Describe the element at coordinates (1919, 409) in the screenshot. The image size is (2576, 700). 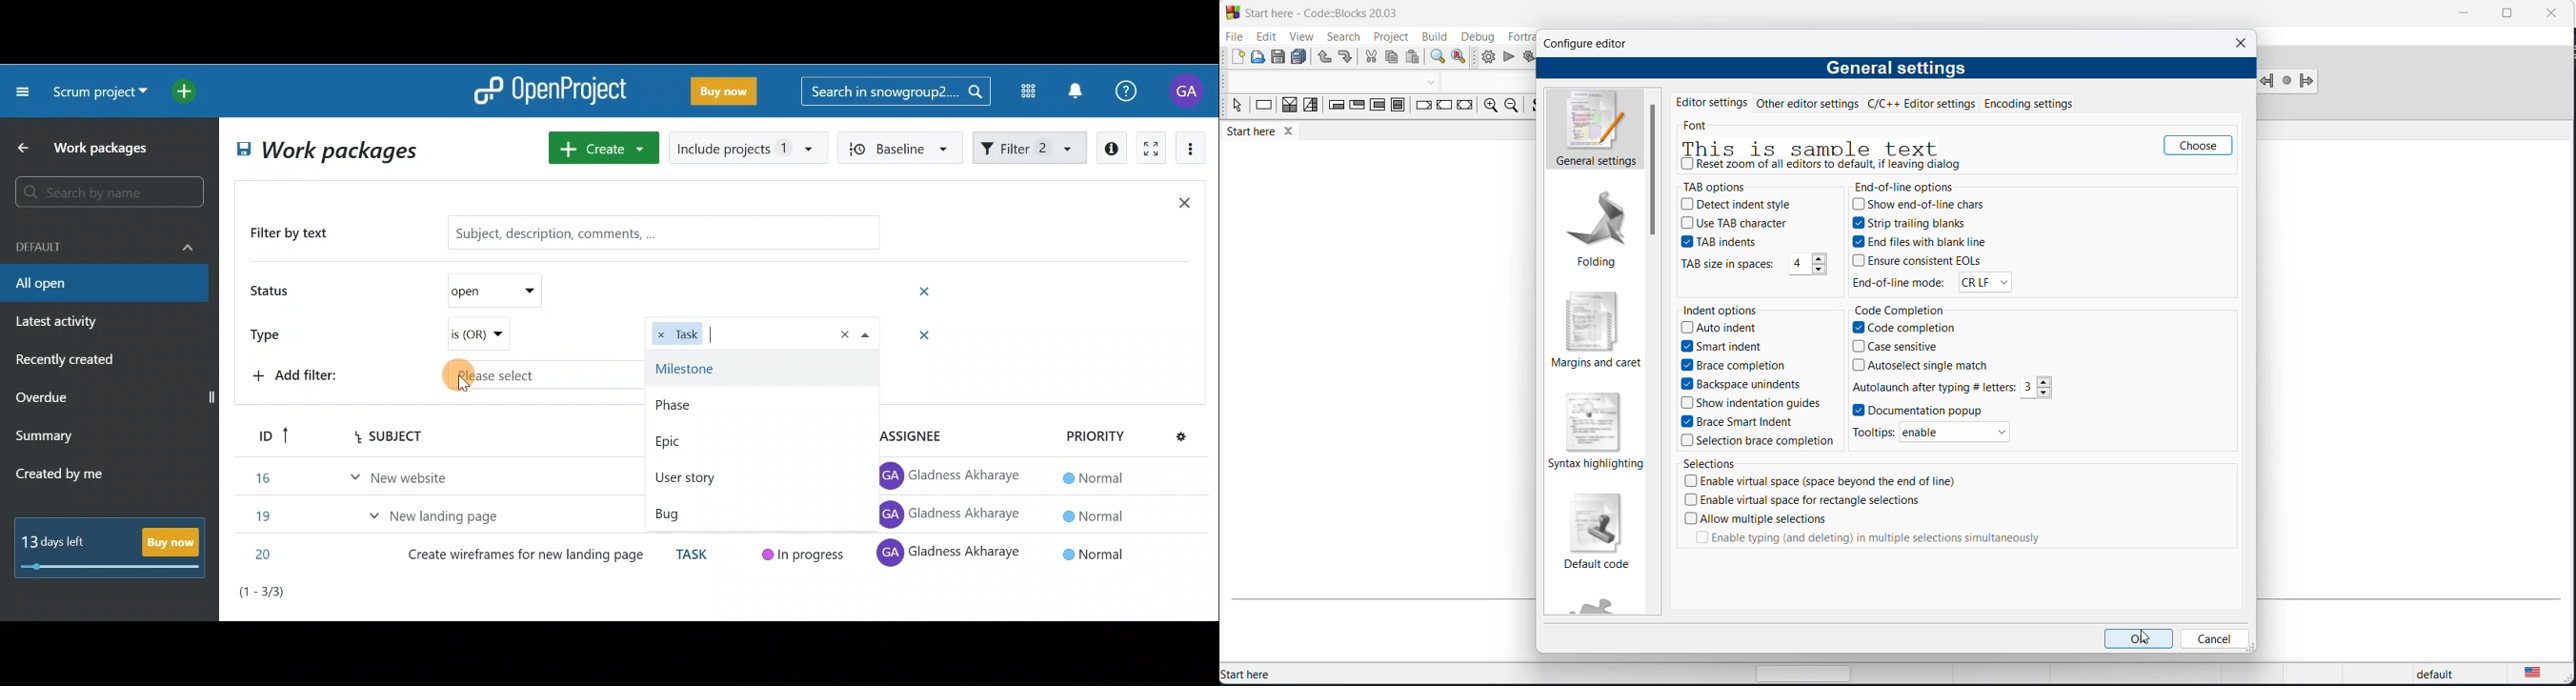
I see `documentation popup` at that location.